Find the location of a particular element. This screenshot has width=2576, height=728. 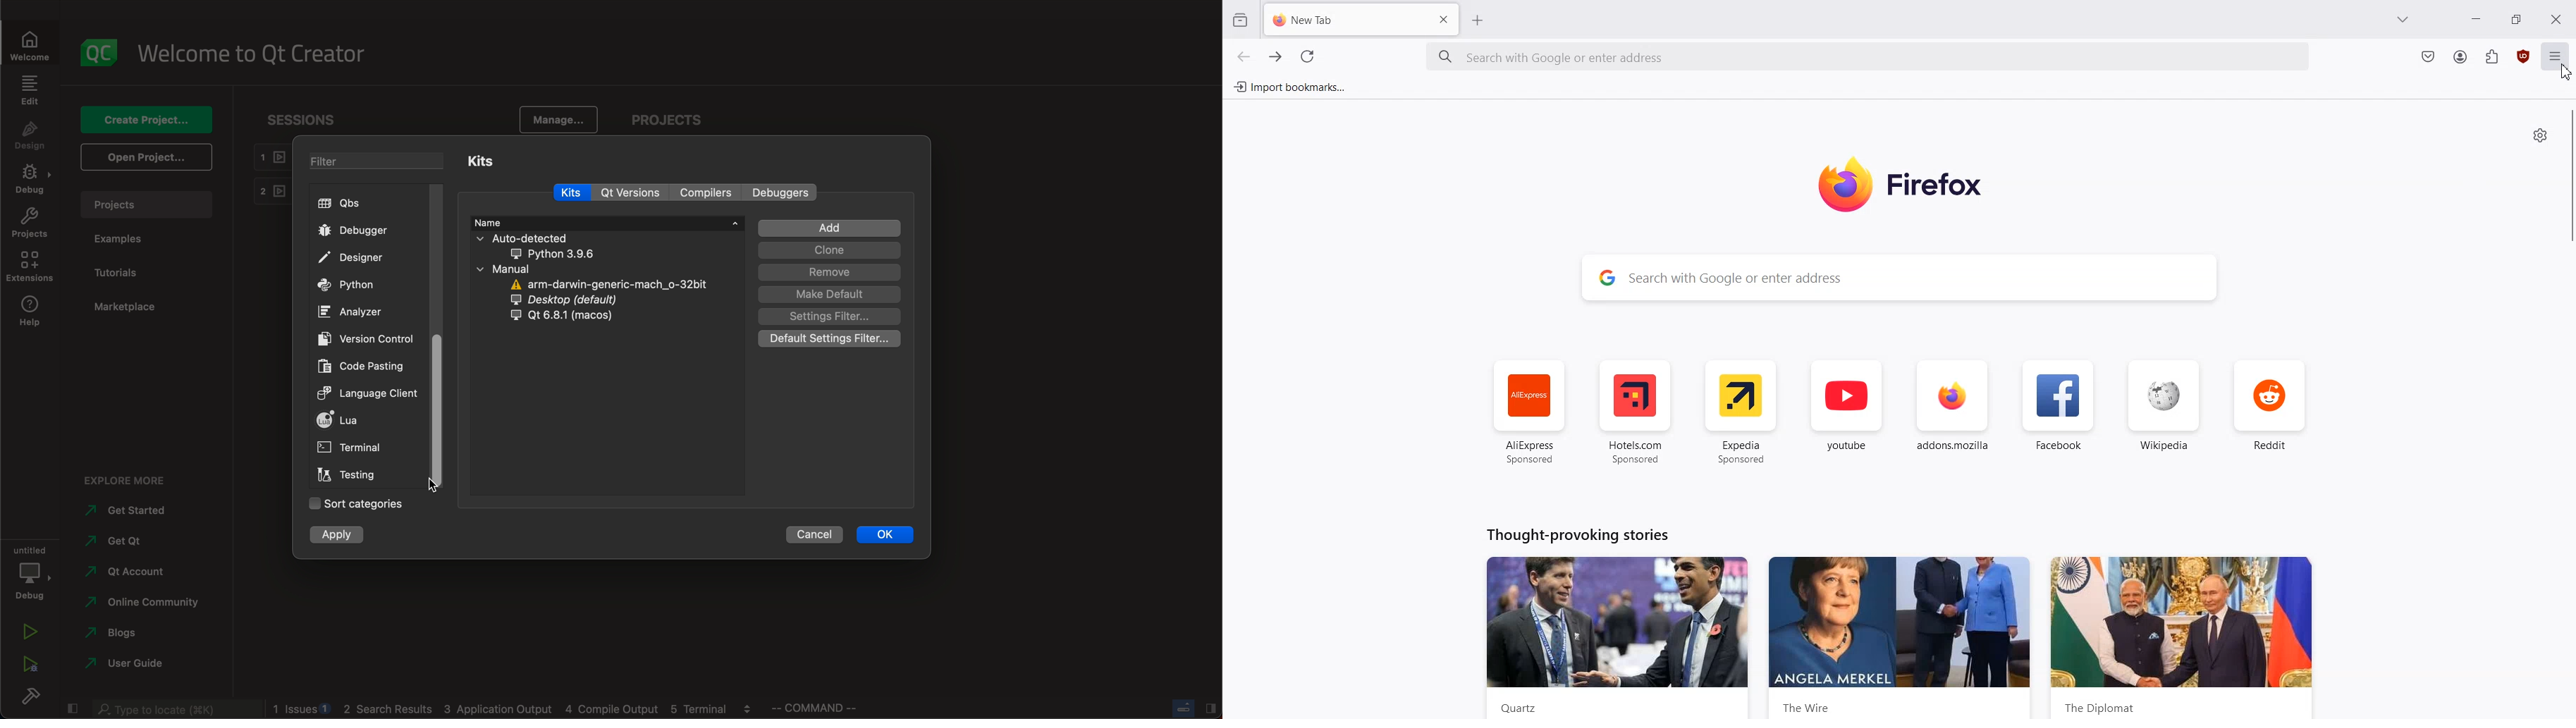

close slide bar is located at coordinates (1189, 707).